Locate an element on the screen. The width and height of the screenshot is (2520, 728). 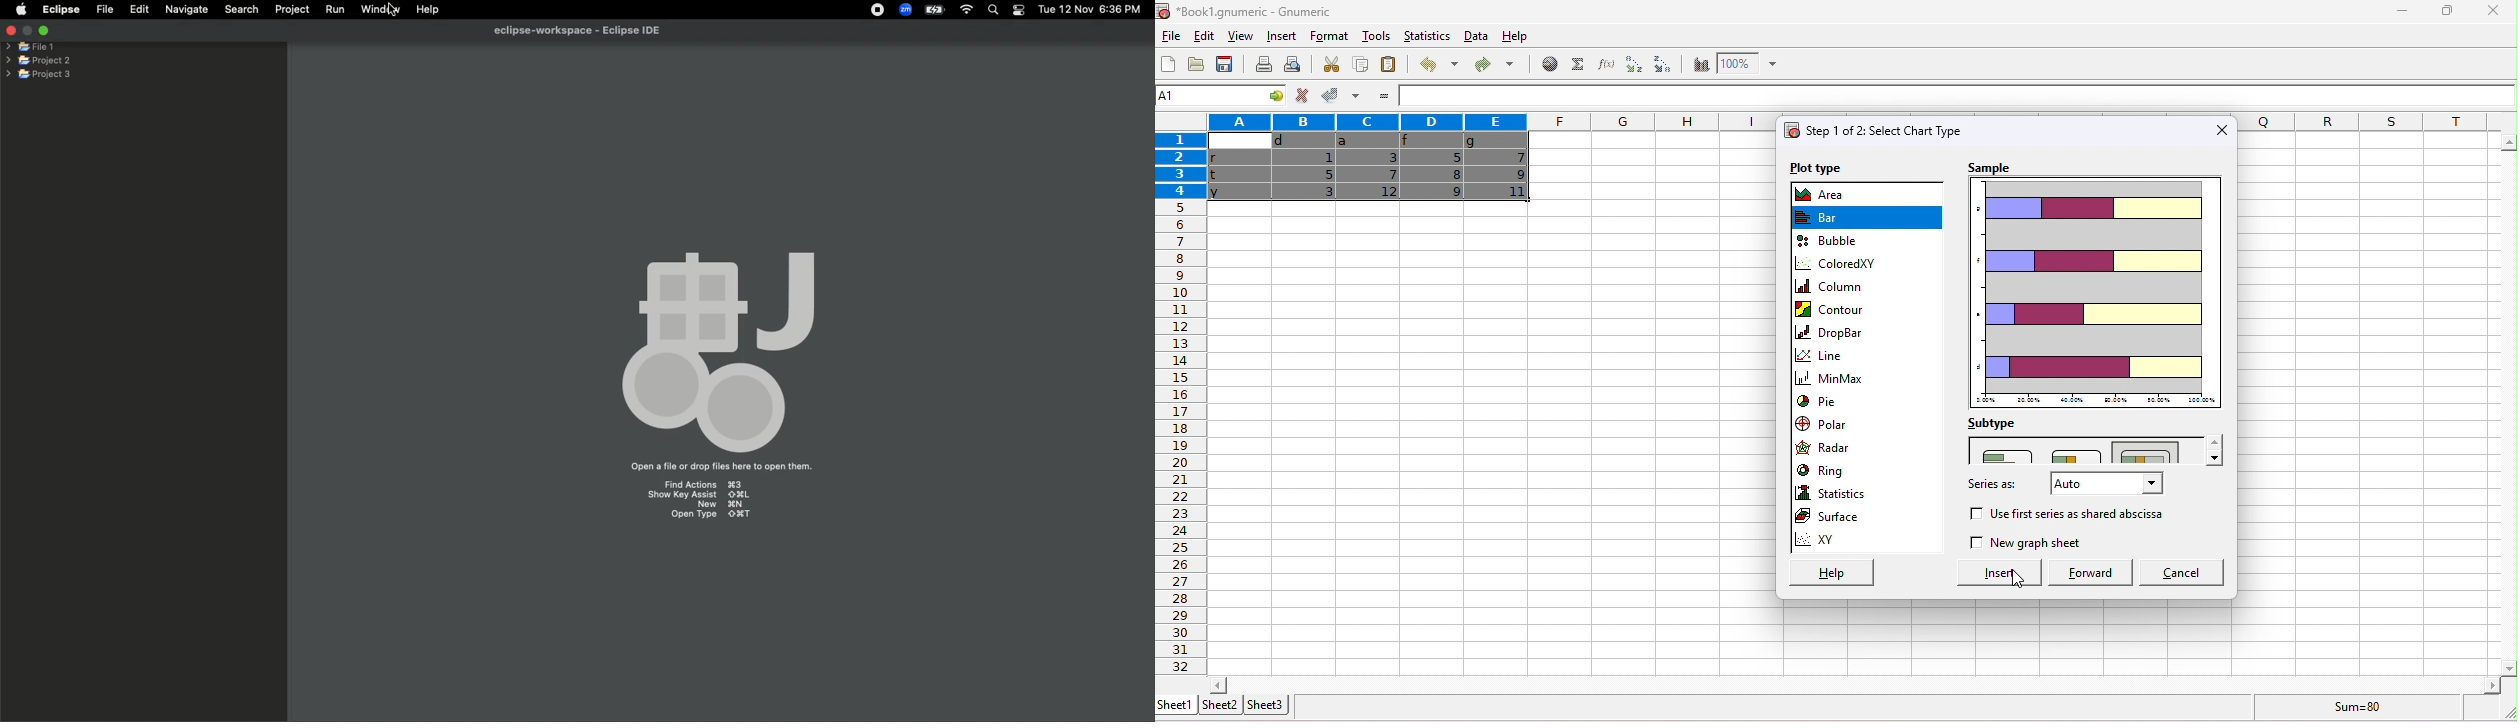
select series is located at coordinates (2101, 487).